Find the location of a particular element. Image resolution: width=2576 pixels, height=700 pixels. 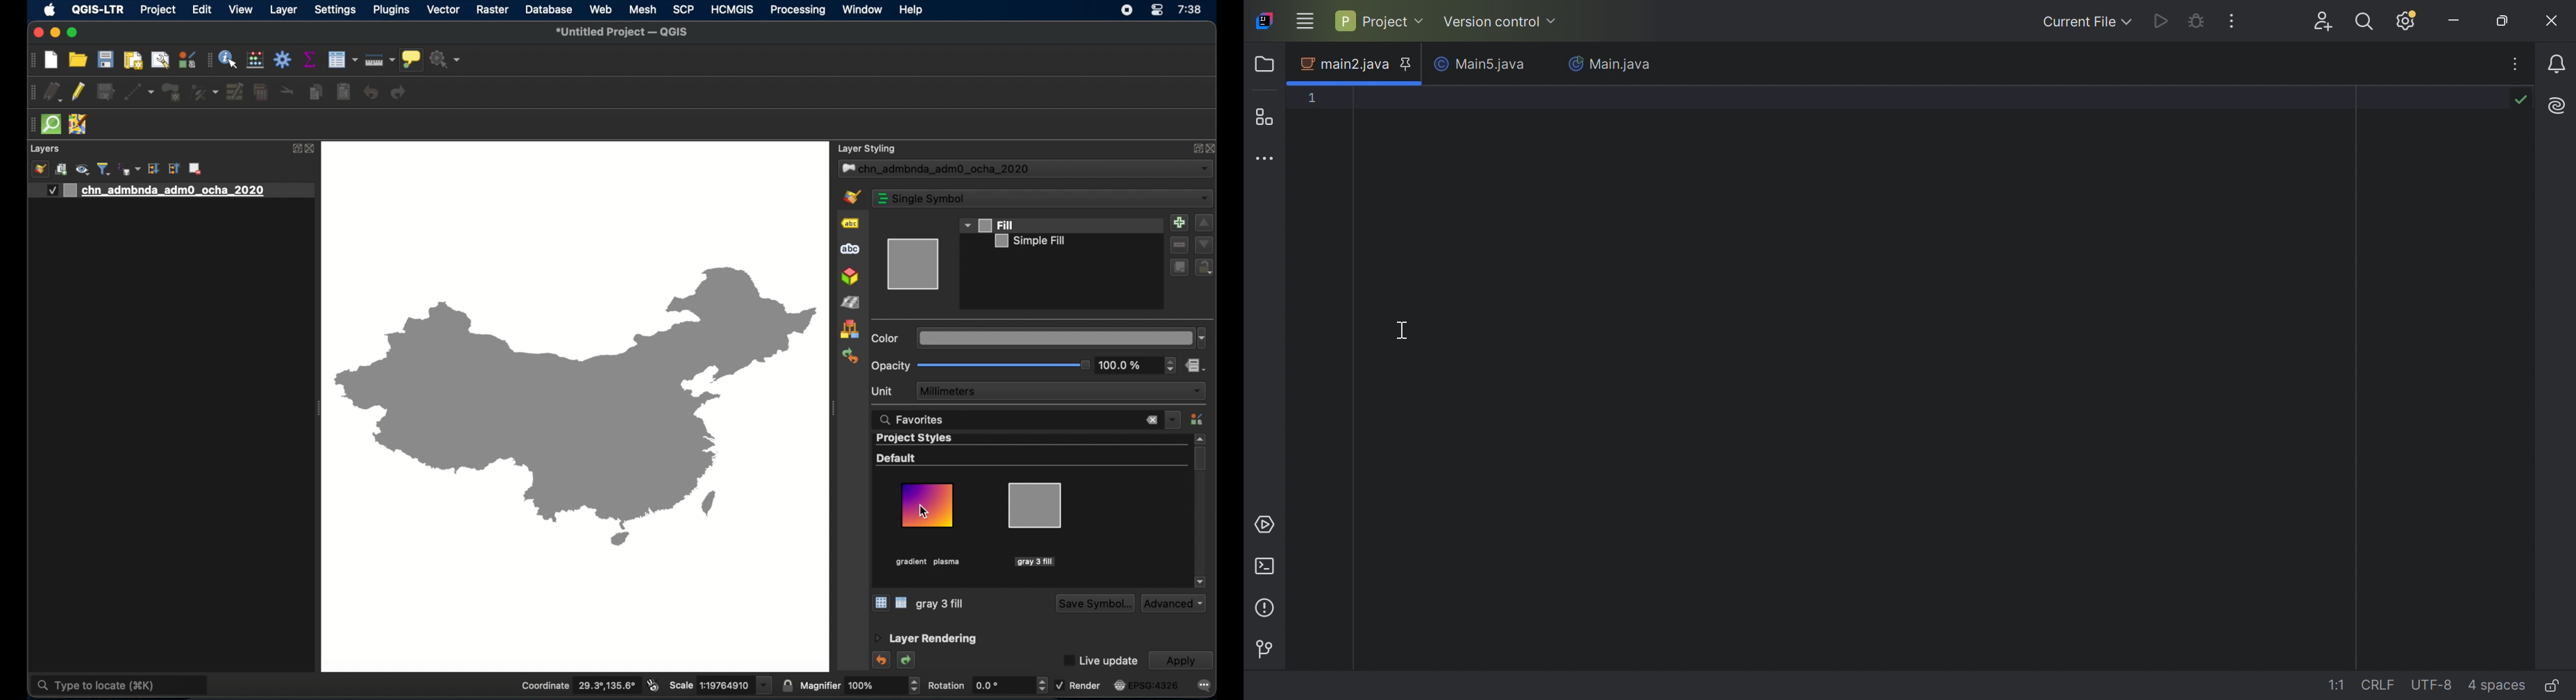

scroll up arrow is located at coordinates (1200, 438).